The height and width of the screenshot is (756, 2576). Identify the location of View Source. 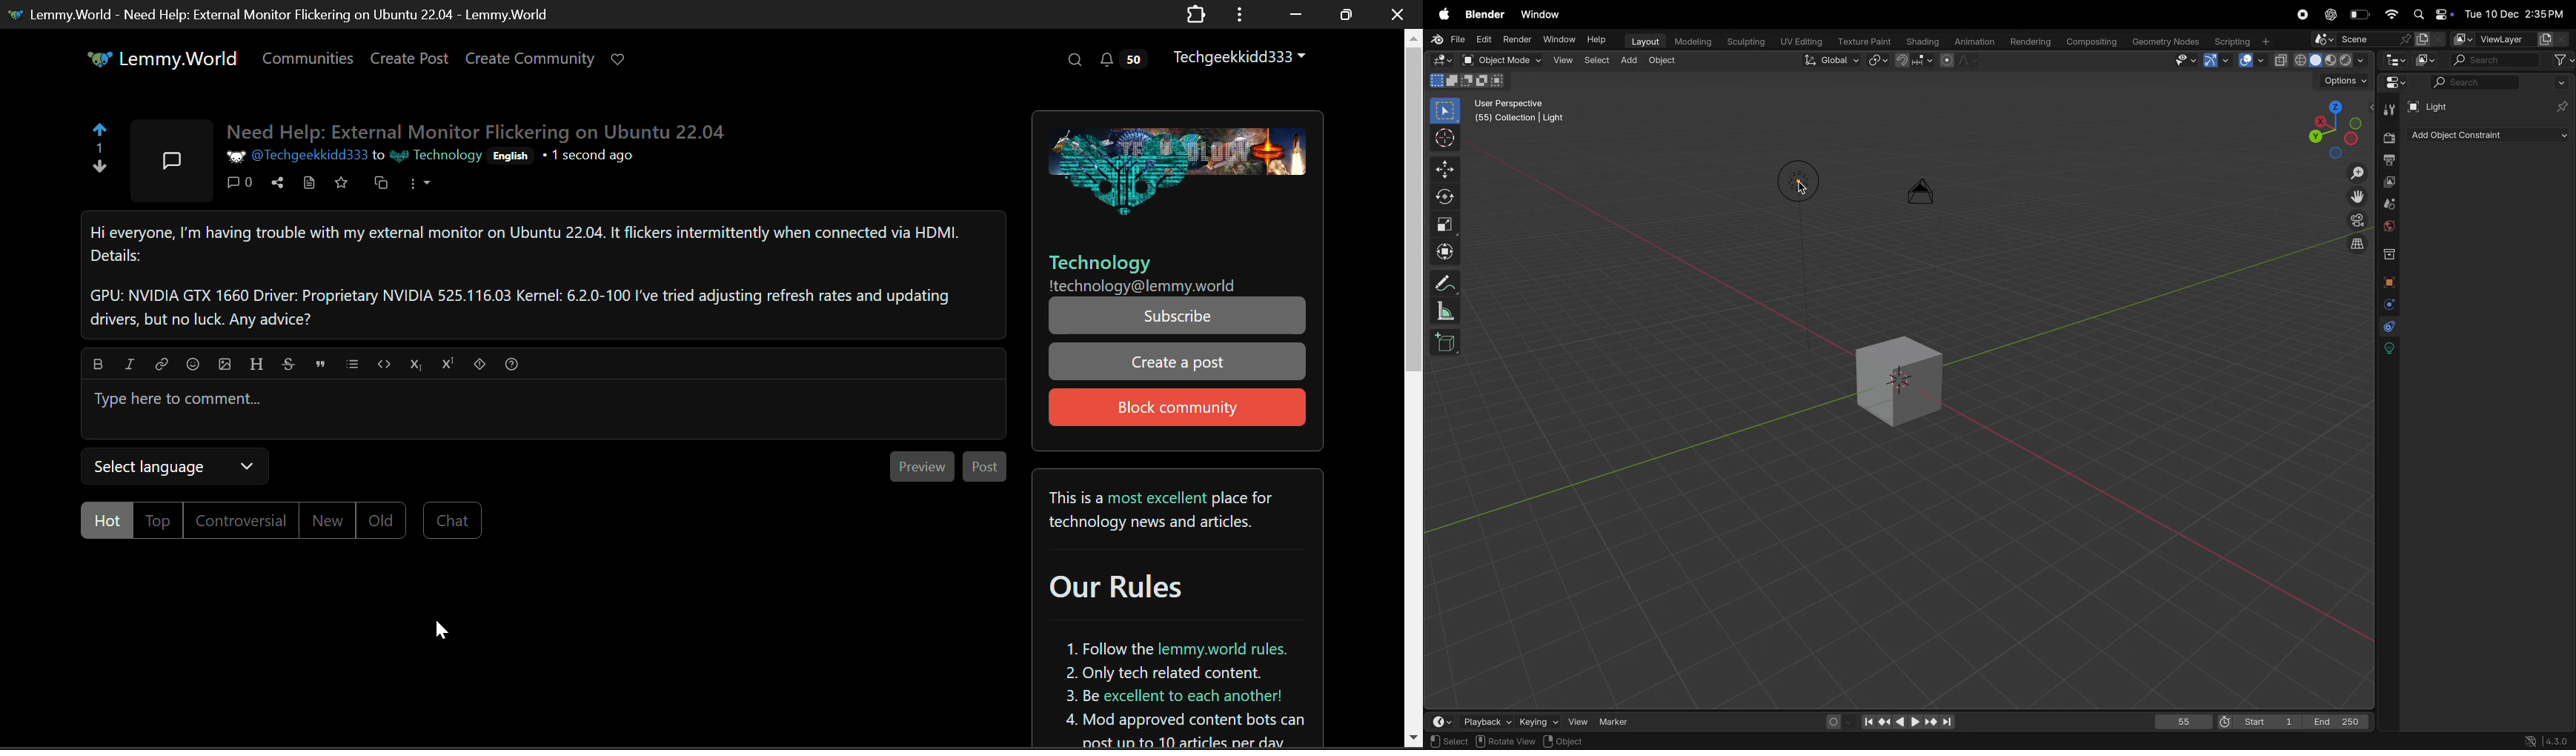
(311, 185).